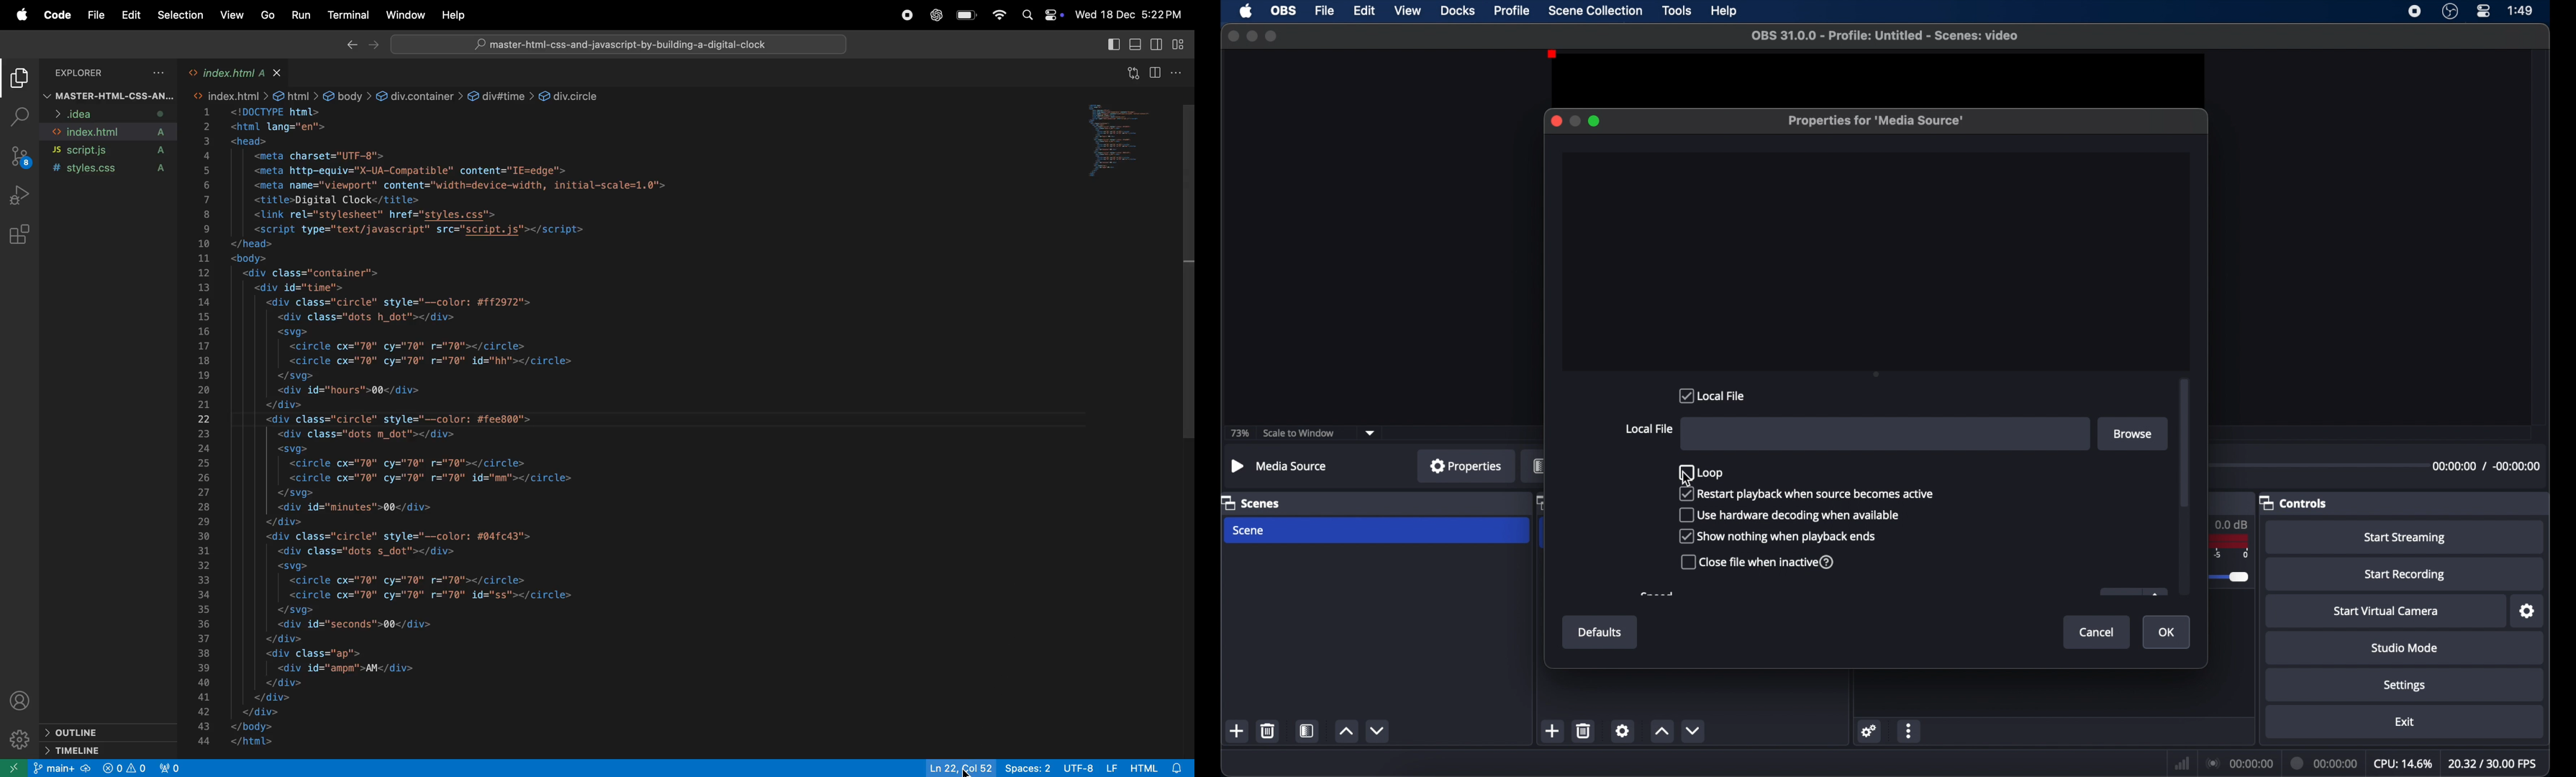 This screenshot has height=784, width=2576. I want to click on checkbox, so click(1700, 472).